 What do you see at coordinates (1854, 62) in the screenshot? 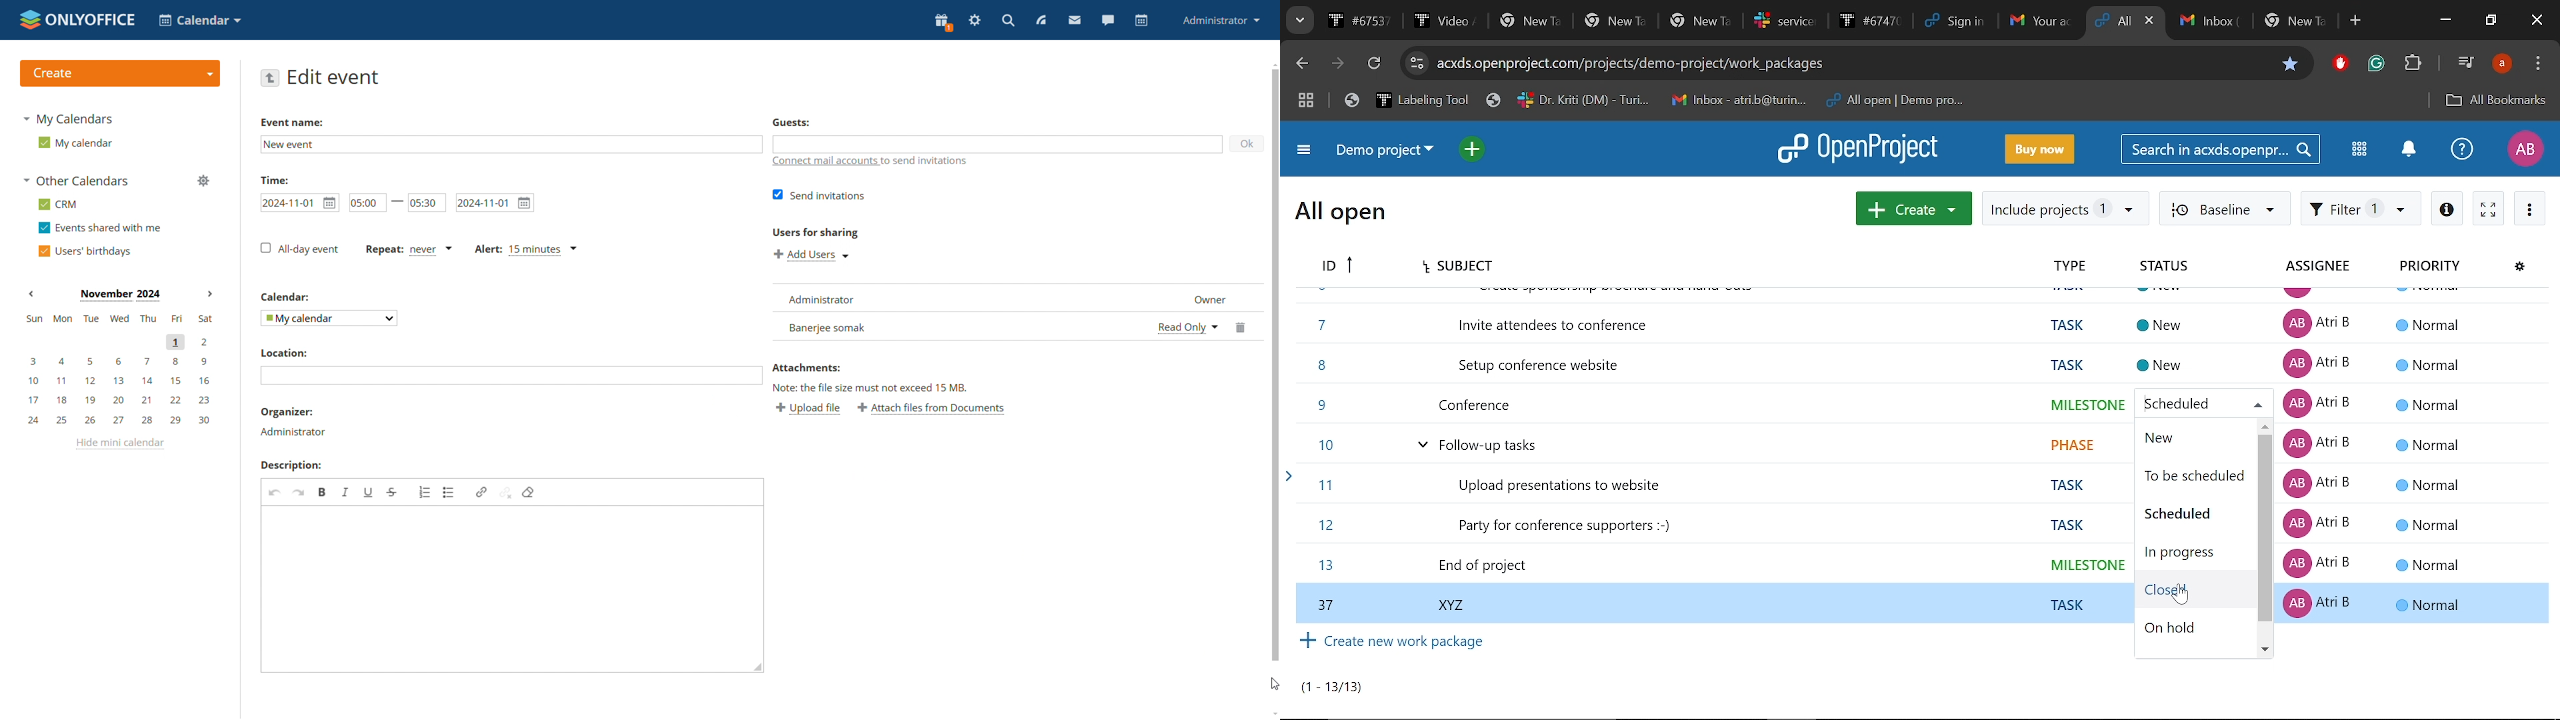
I see `Current site address` at bounding box center [1854, 62].